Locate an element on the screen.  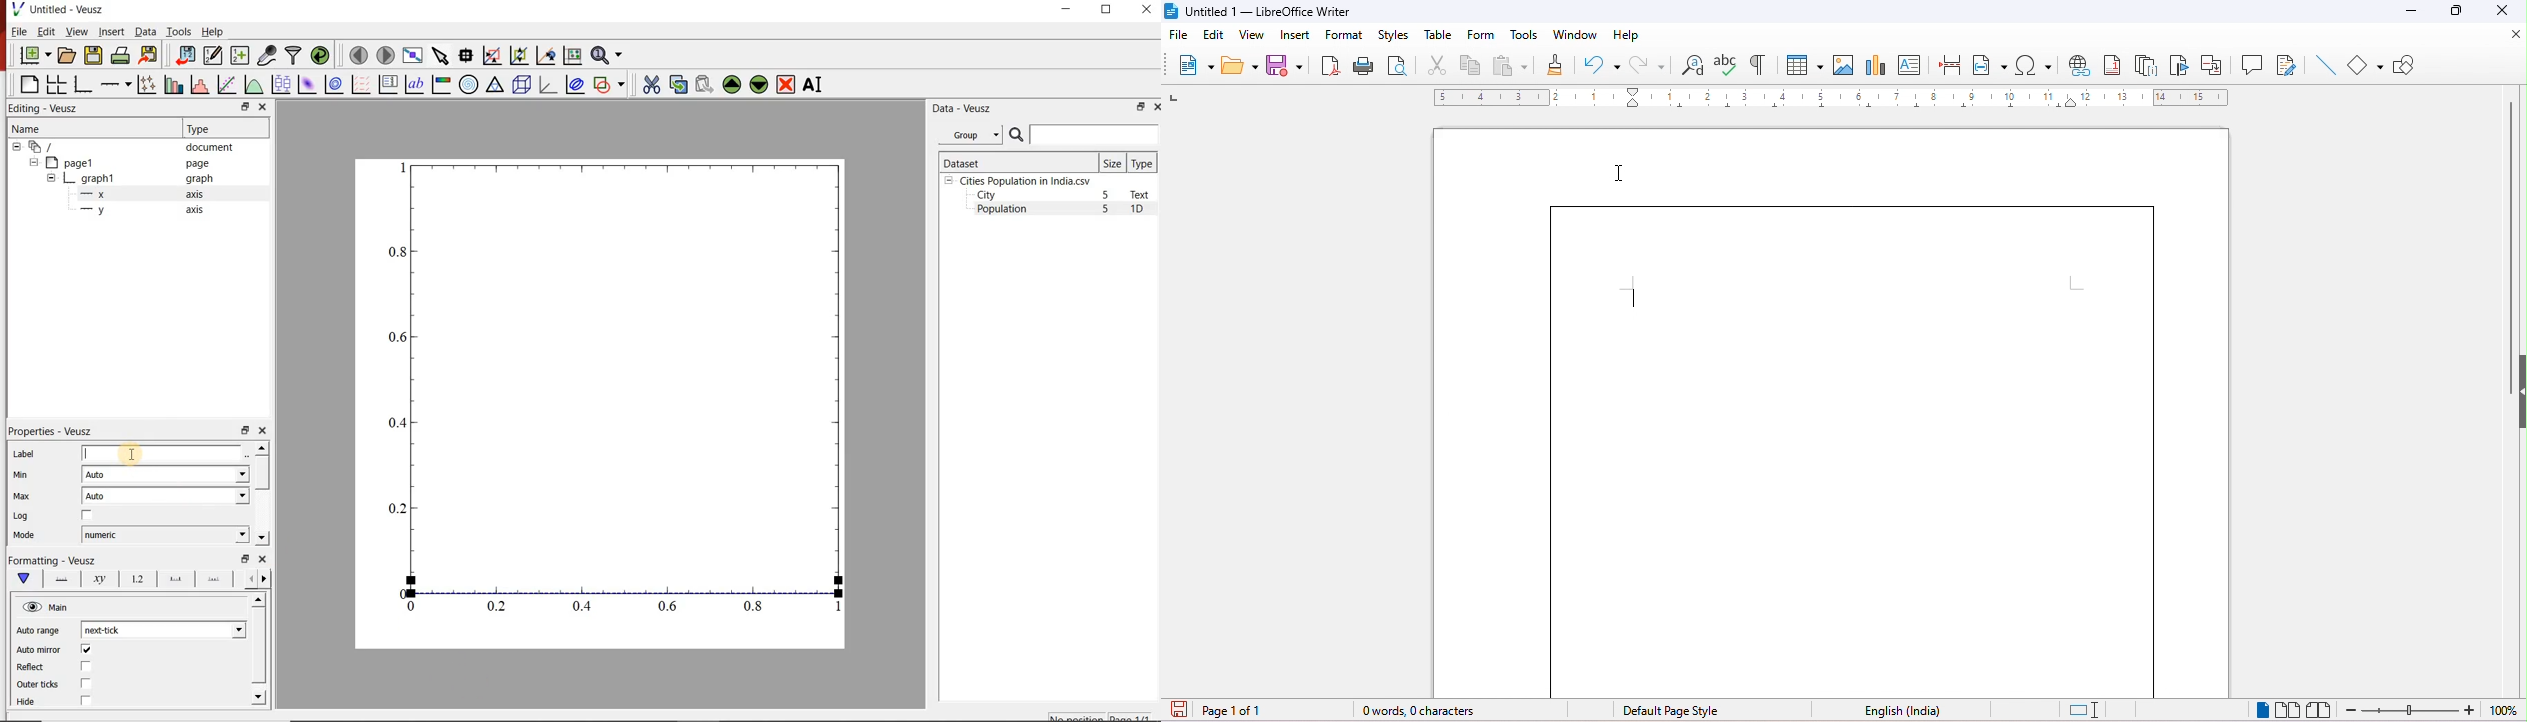
 is located at coordinates (1248, 34).